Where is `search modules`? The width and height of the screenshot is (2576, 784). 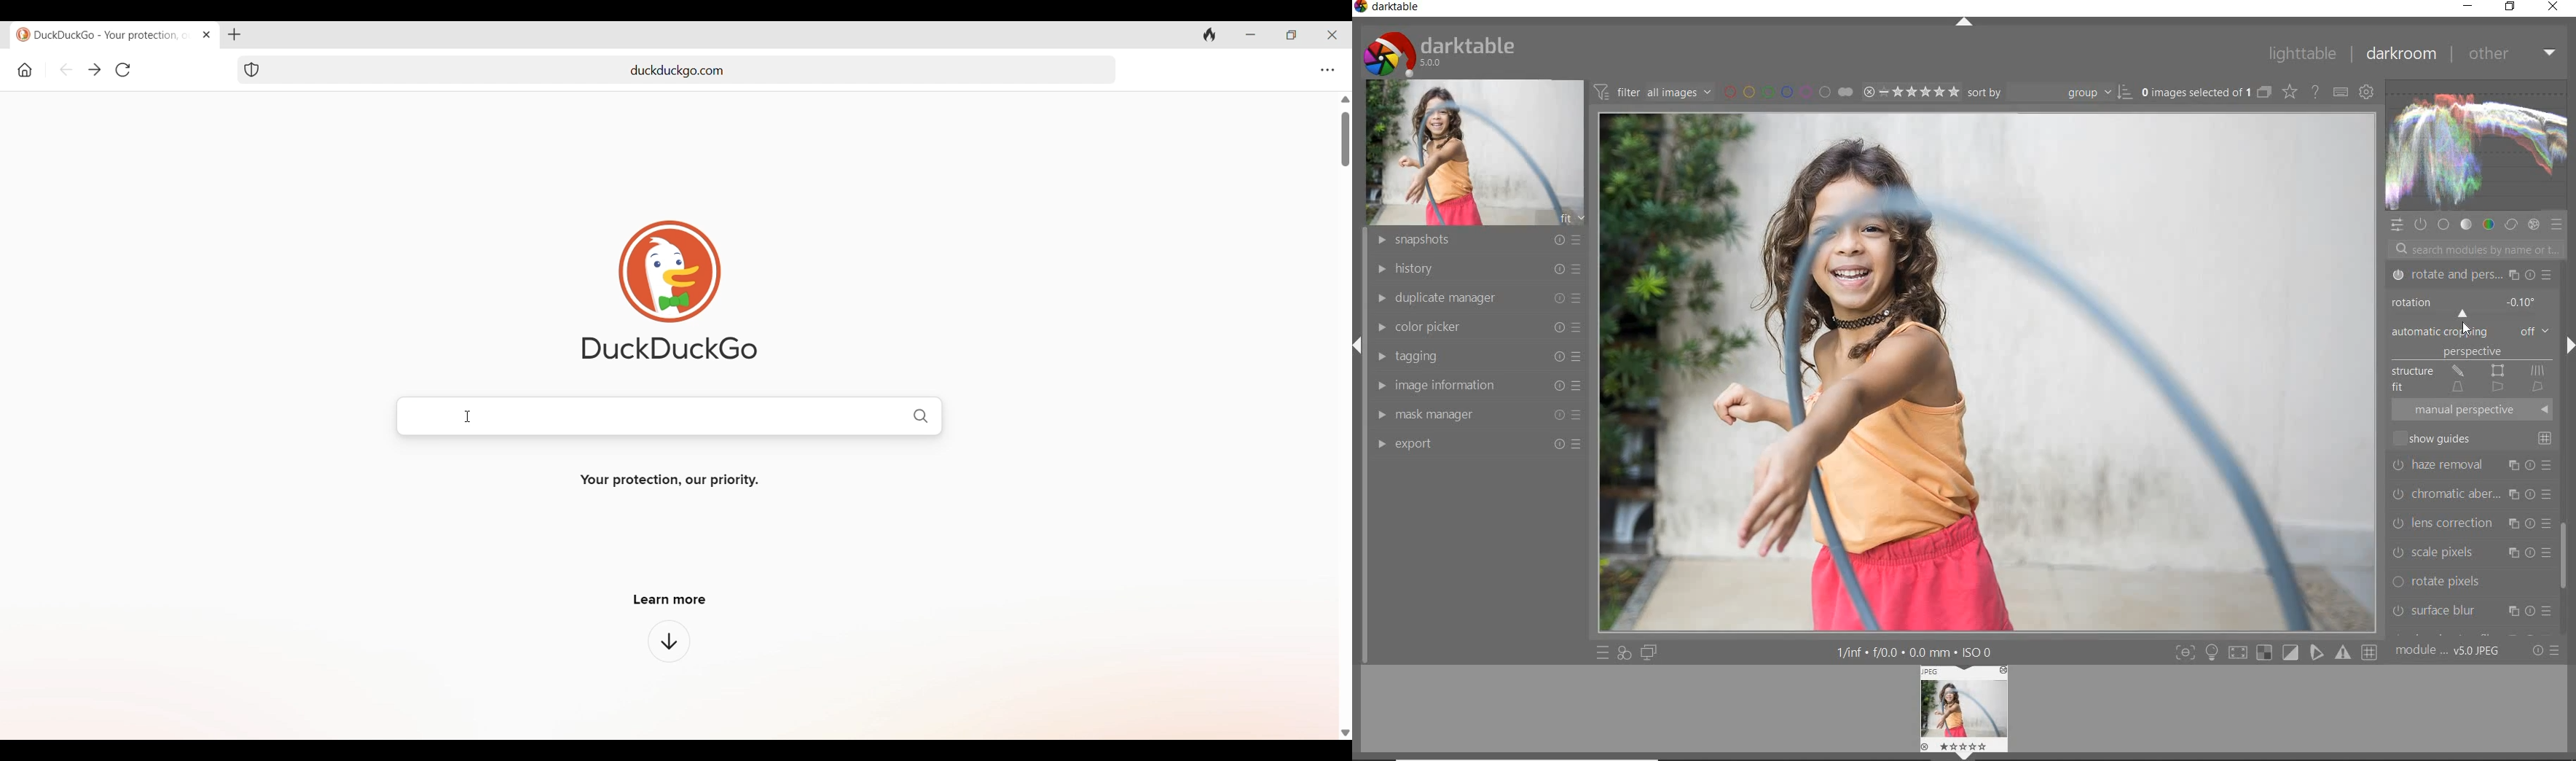 search modules is located at coordinates (2471, 251).